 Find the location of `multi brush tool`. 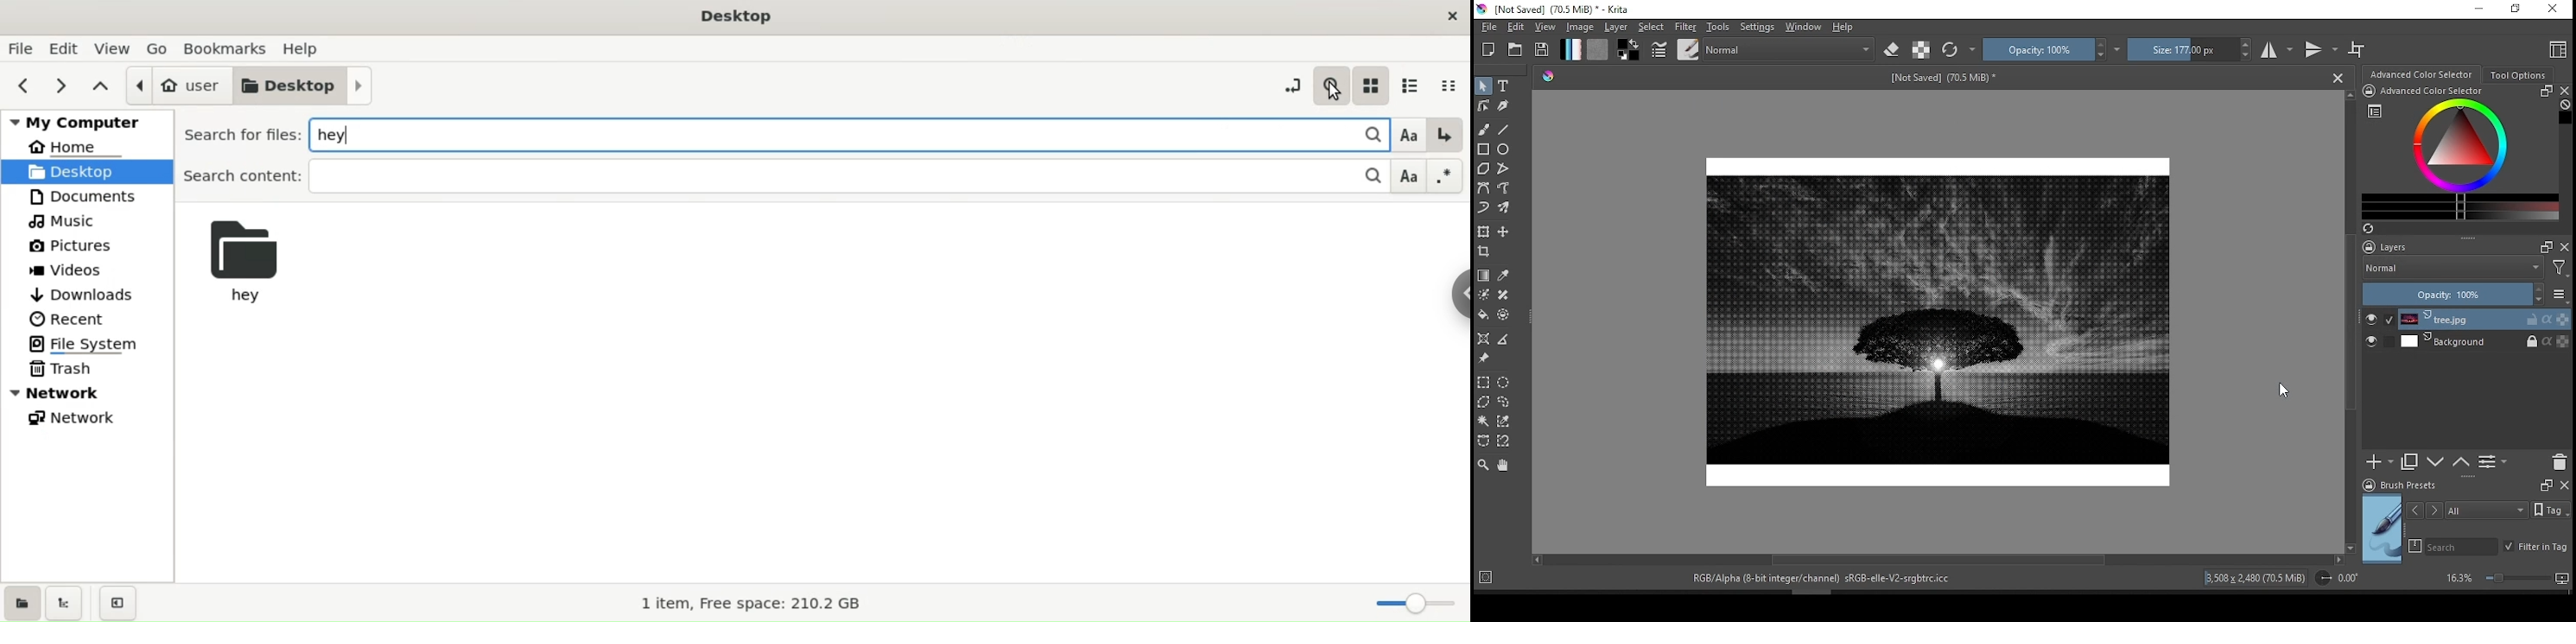

multi brush tool is located at coordinates (1505, 207).